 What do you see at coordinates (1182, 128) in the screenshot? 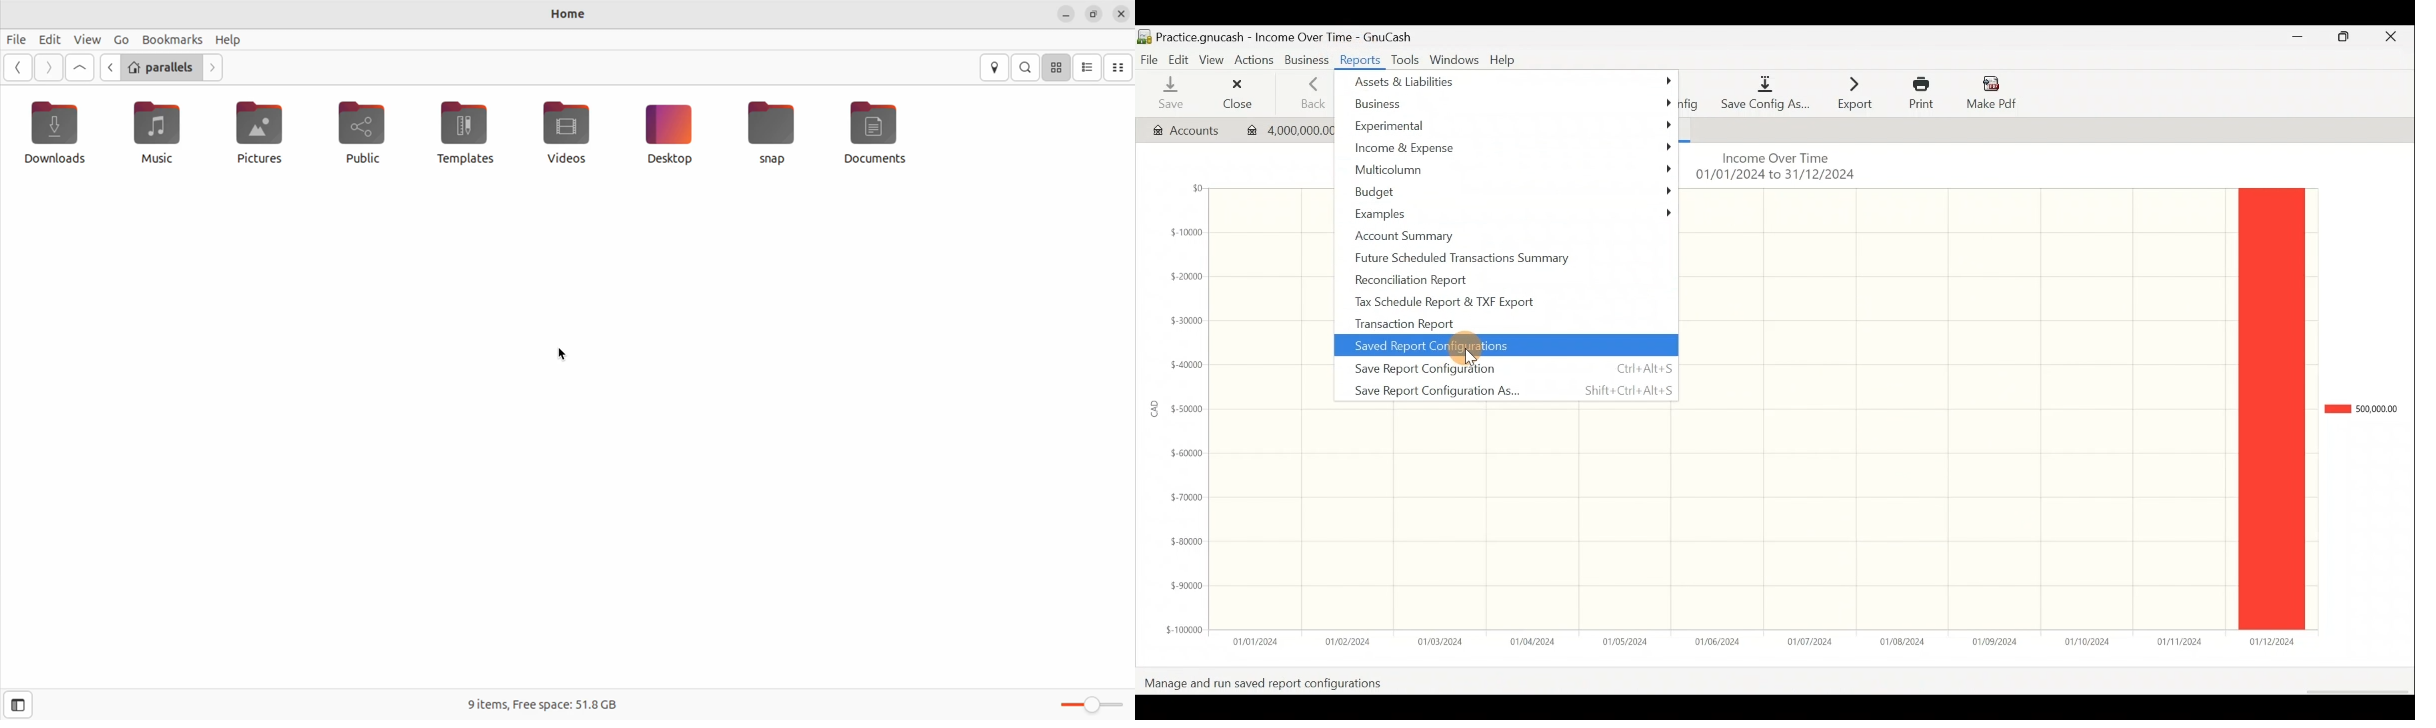
I see `Accounts` at bounding box center [1182, 128].